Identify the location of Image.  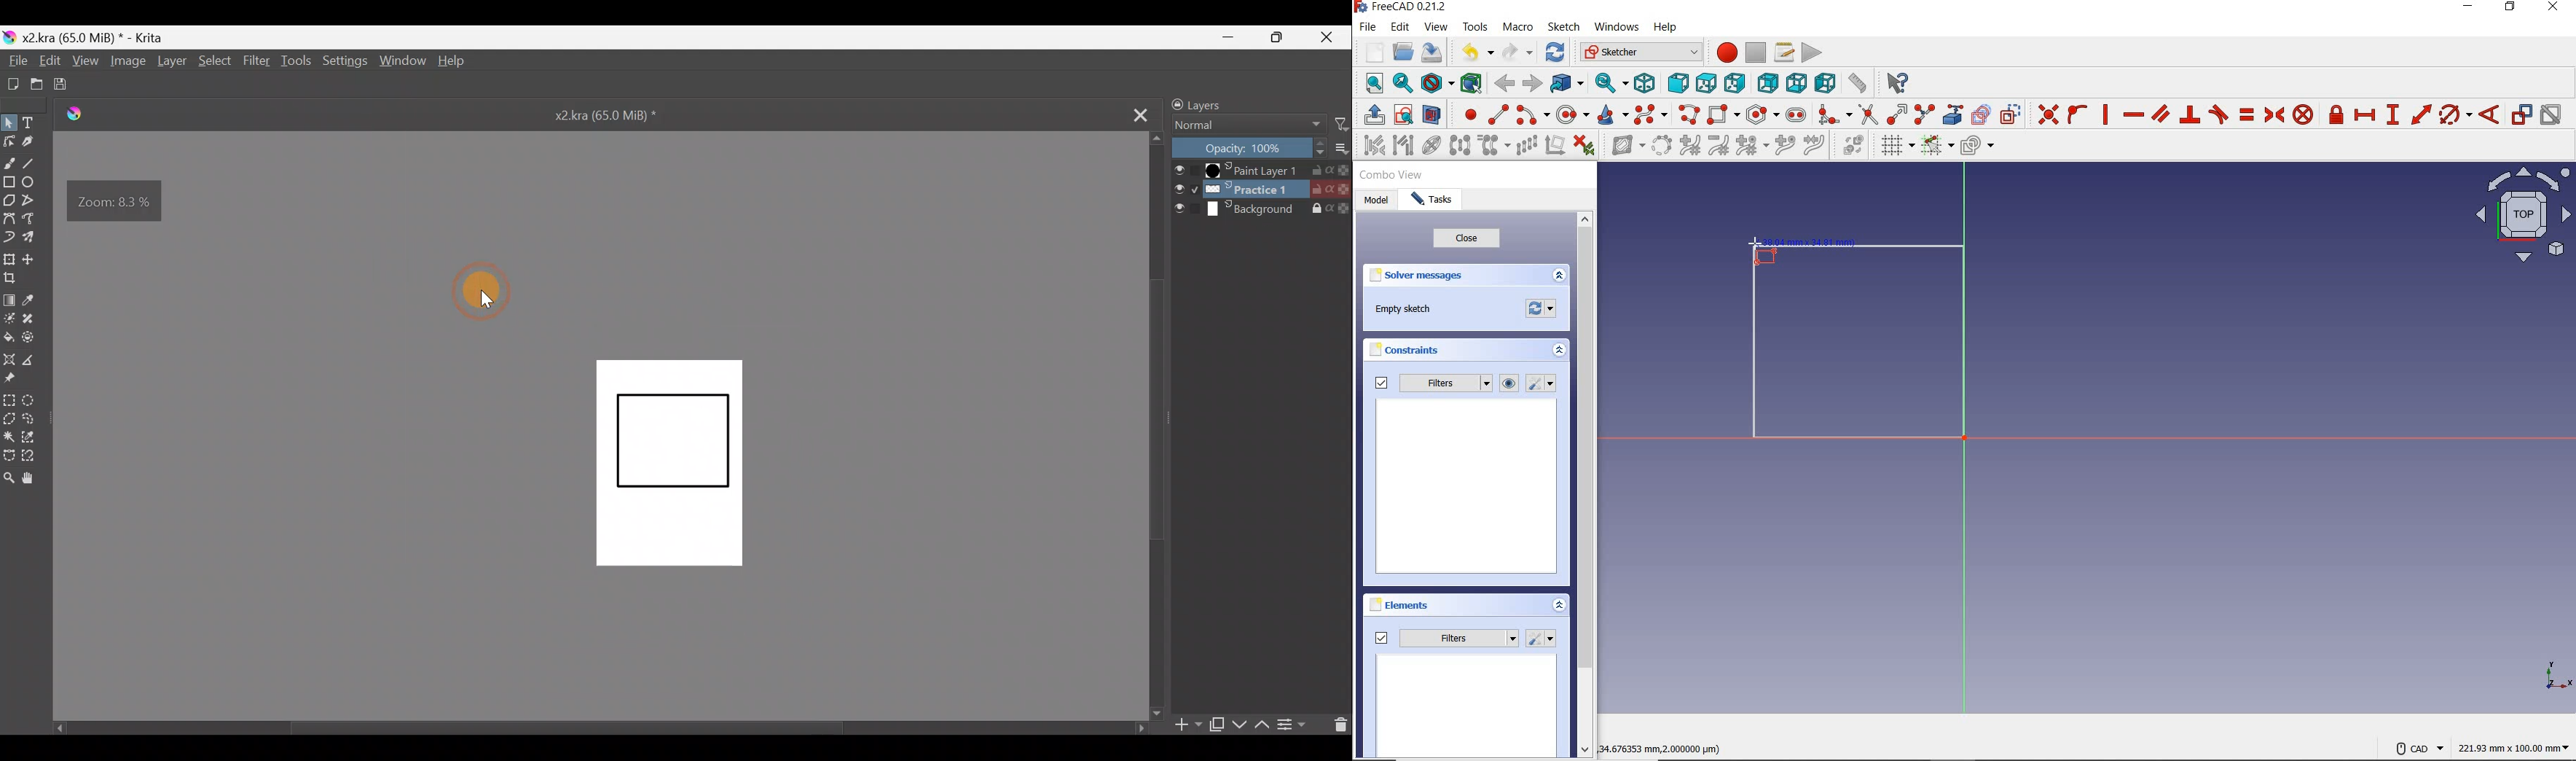
(127, 62).